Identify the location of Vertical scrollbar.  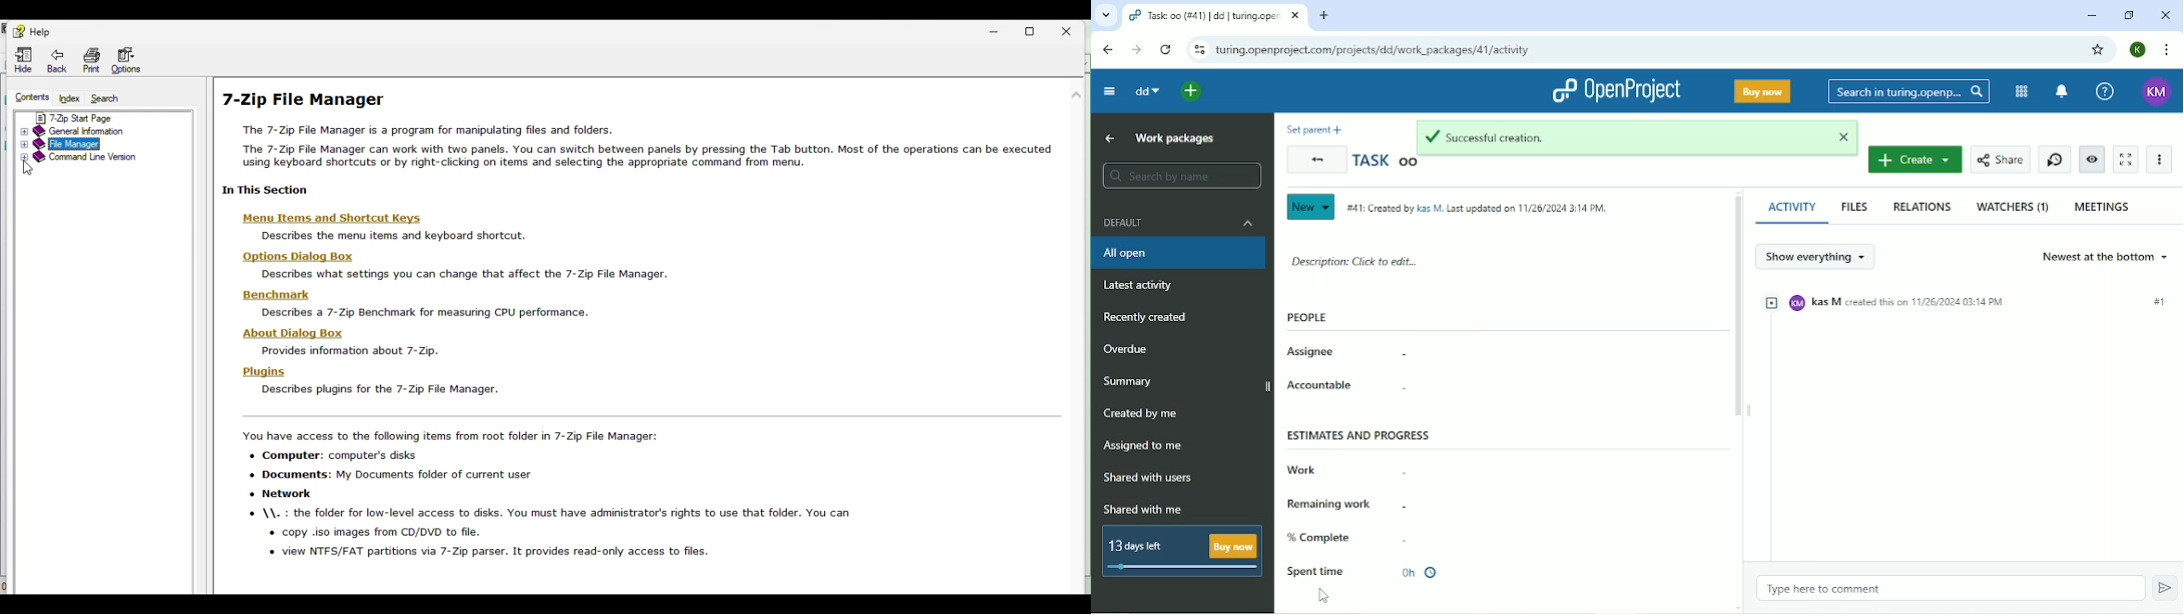
(1268, 360).